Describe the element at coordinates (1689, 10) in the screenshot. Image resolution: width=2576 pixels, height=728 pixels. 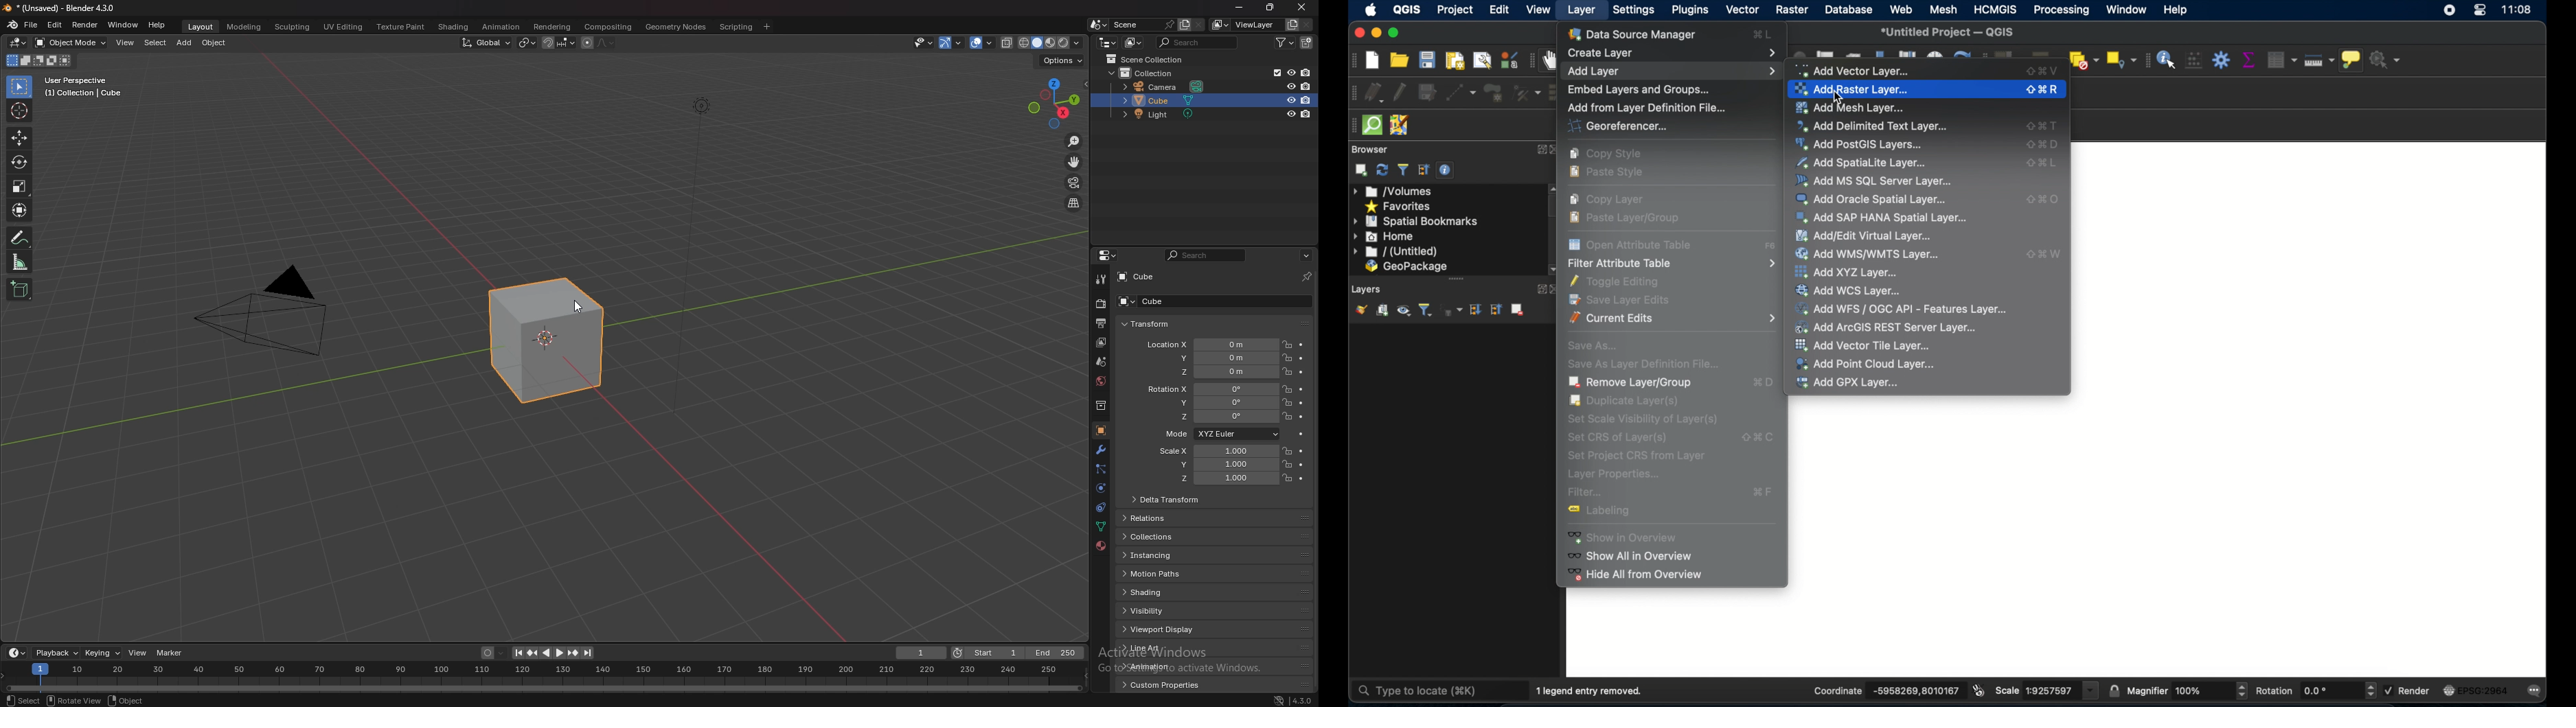
I see `plugins` at that location.